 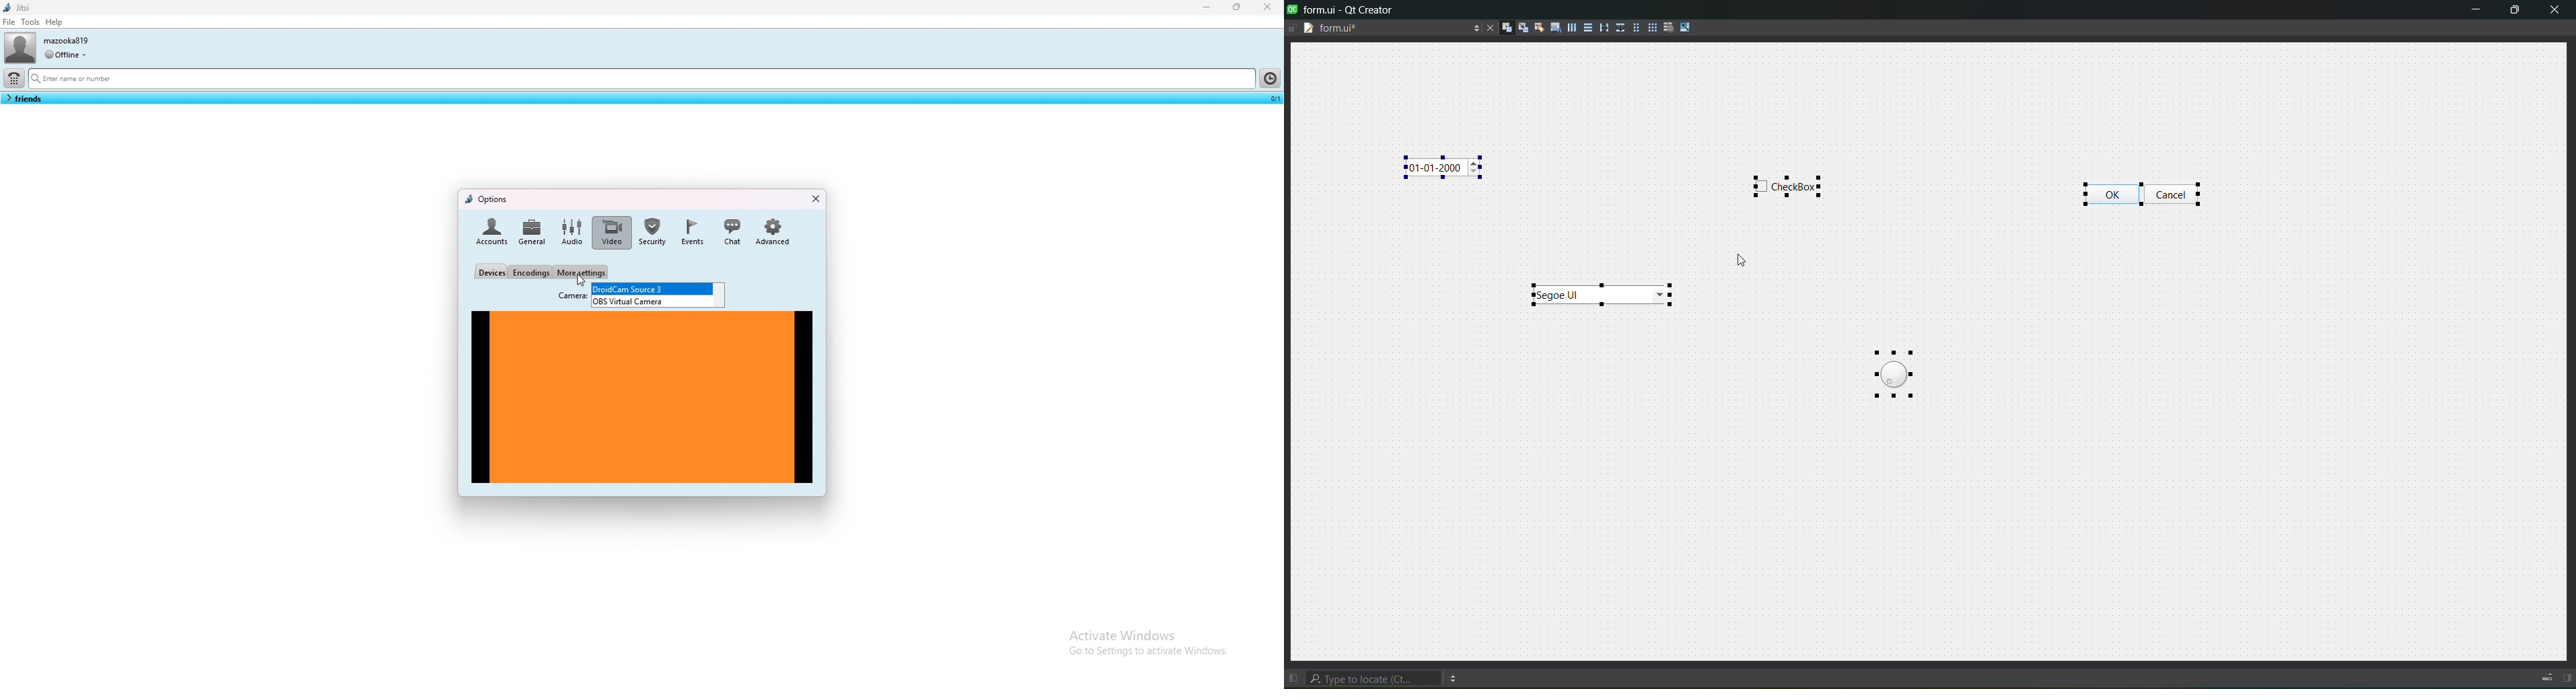 I want to click on menu options, so click(x=1456, y=676).